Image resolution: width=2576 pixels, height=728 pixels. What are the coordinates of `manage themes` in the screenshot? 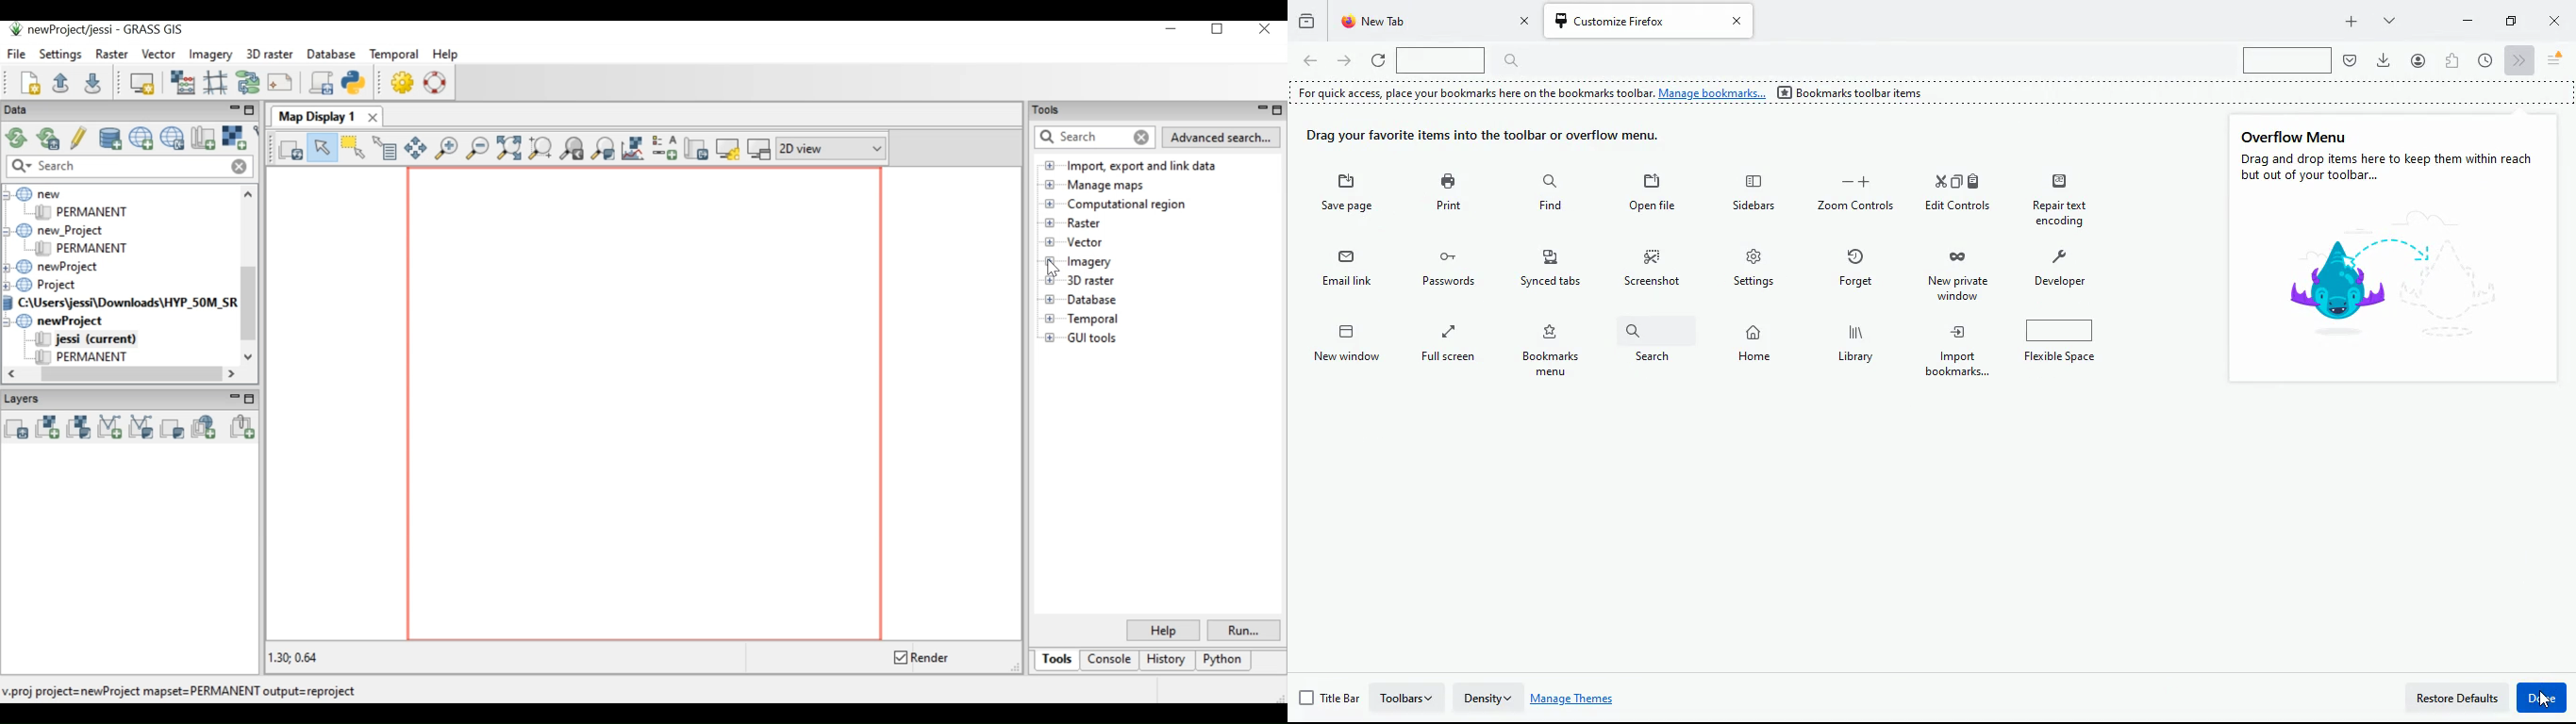 It's located at (1579, 699).